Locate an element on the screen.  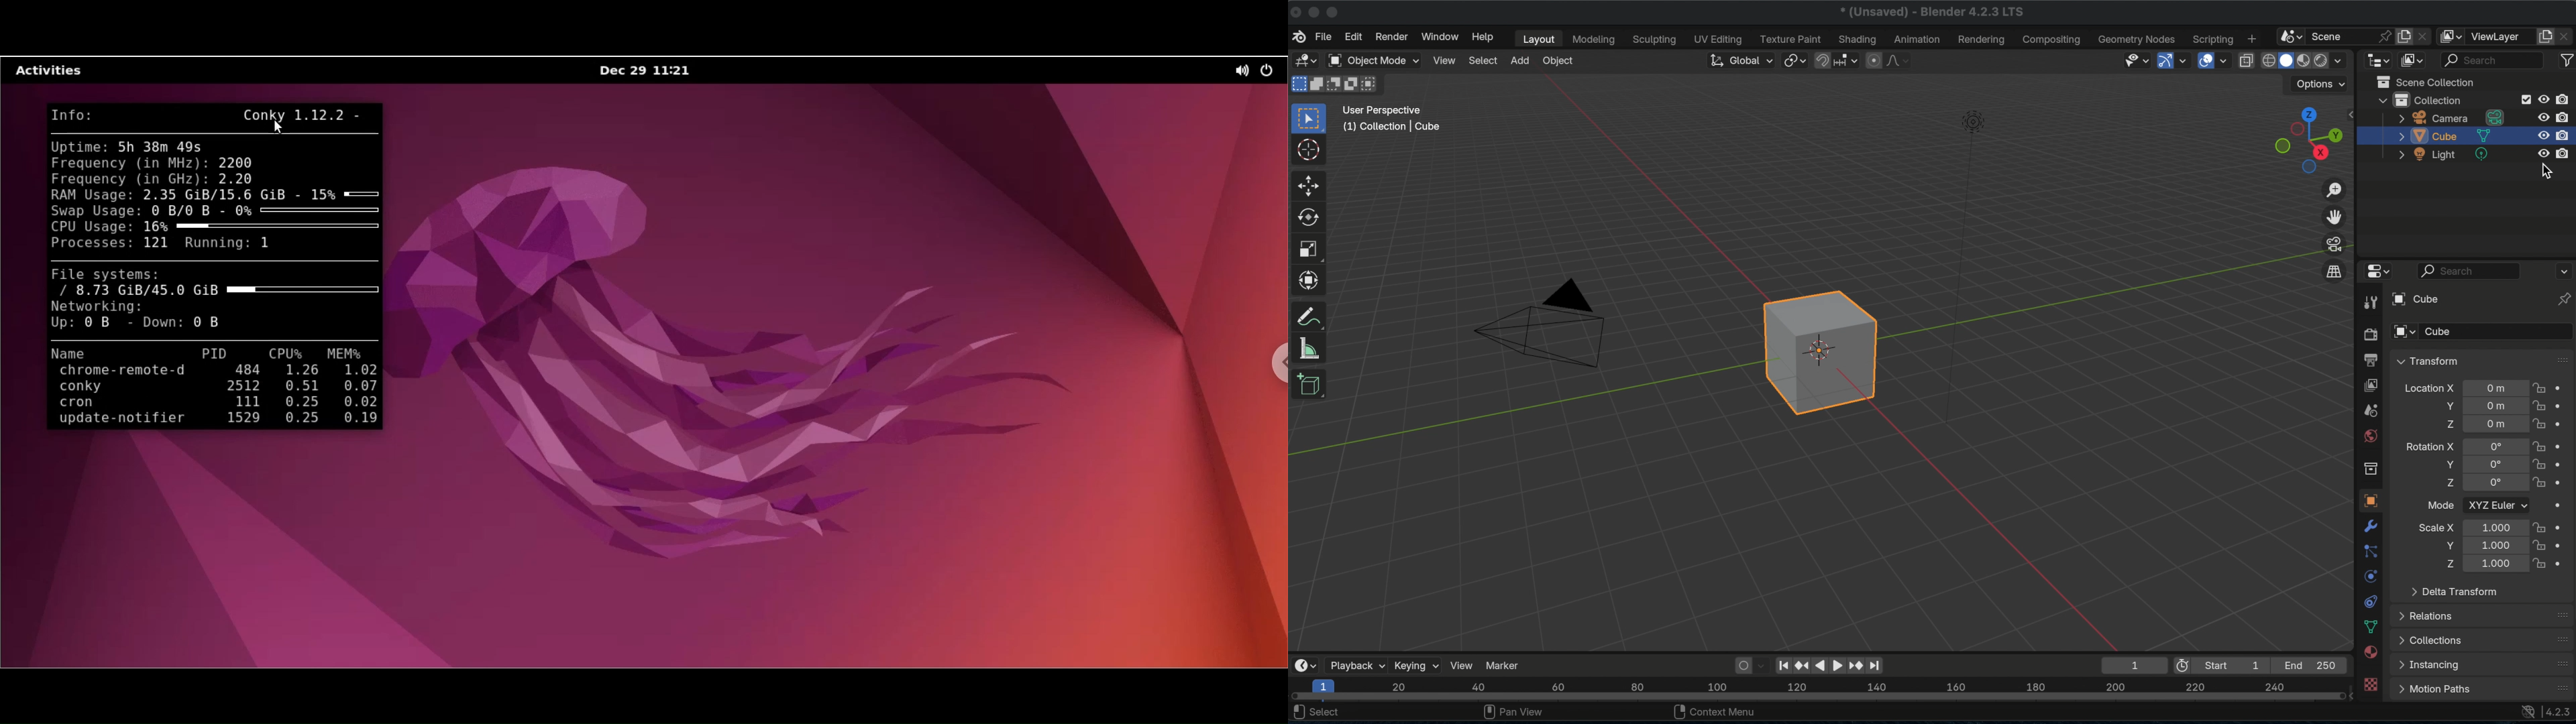
2512 is located at coordinates (245, 387).